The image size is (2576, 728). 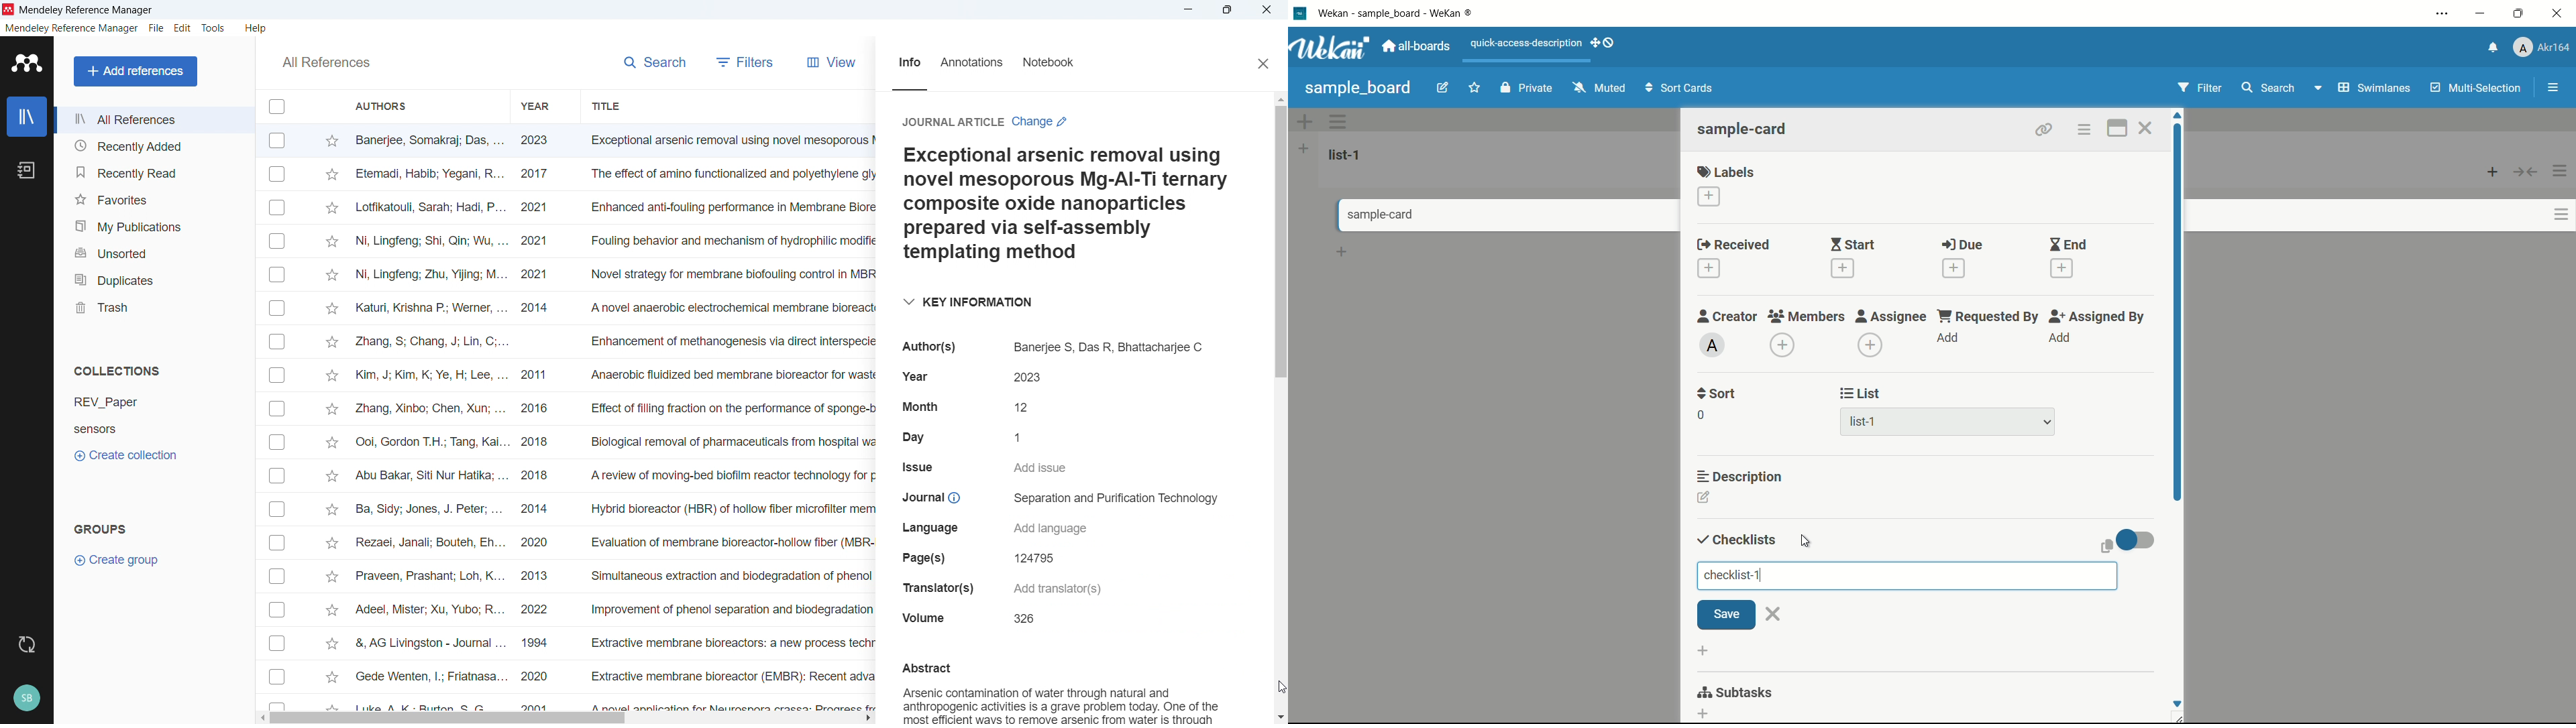 What do you see at coordinates (2526, 172) in the screenshot?
I see `collapse` at bounding box center [2526, 172].